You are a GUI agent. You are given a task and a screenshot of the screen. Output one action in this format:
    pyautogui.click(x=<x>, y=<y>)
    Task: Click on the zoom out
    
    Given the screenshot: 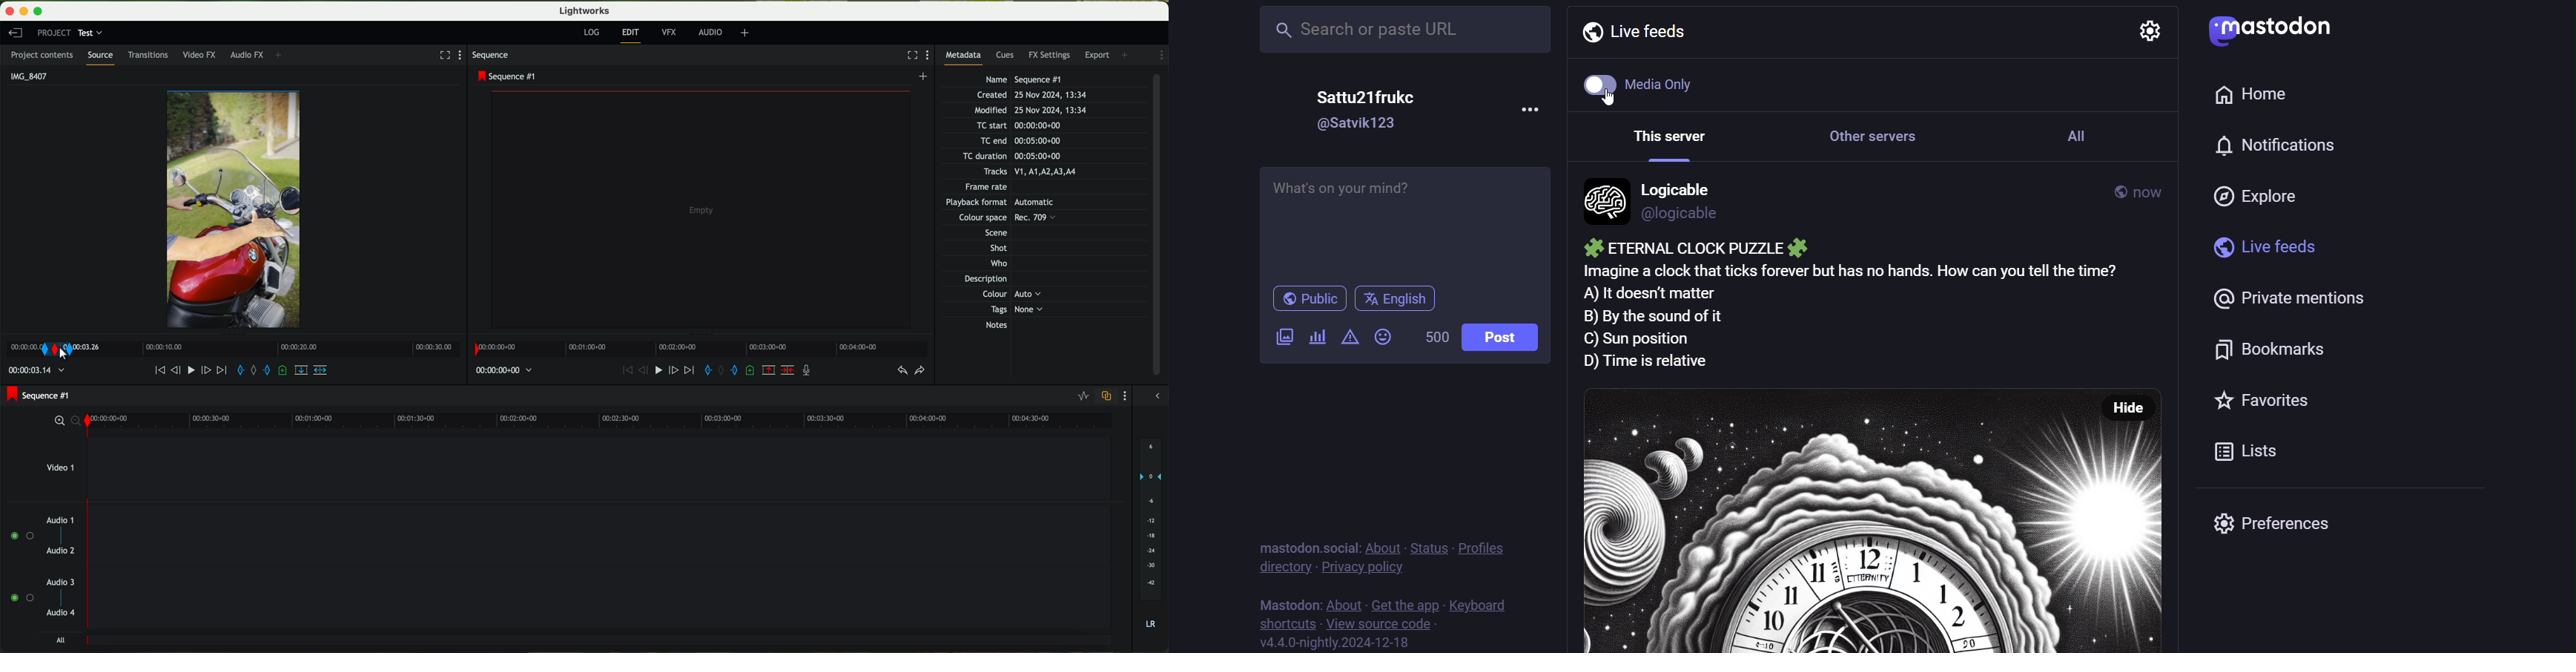 What is the action you would take?
    pyautogui.click(x=75, y=422)
    